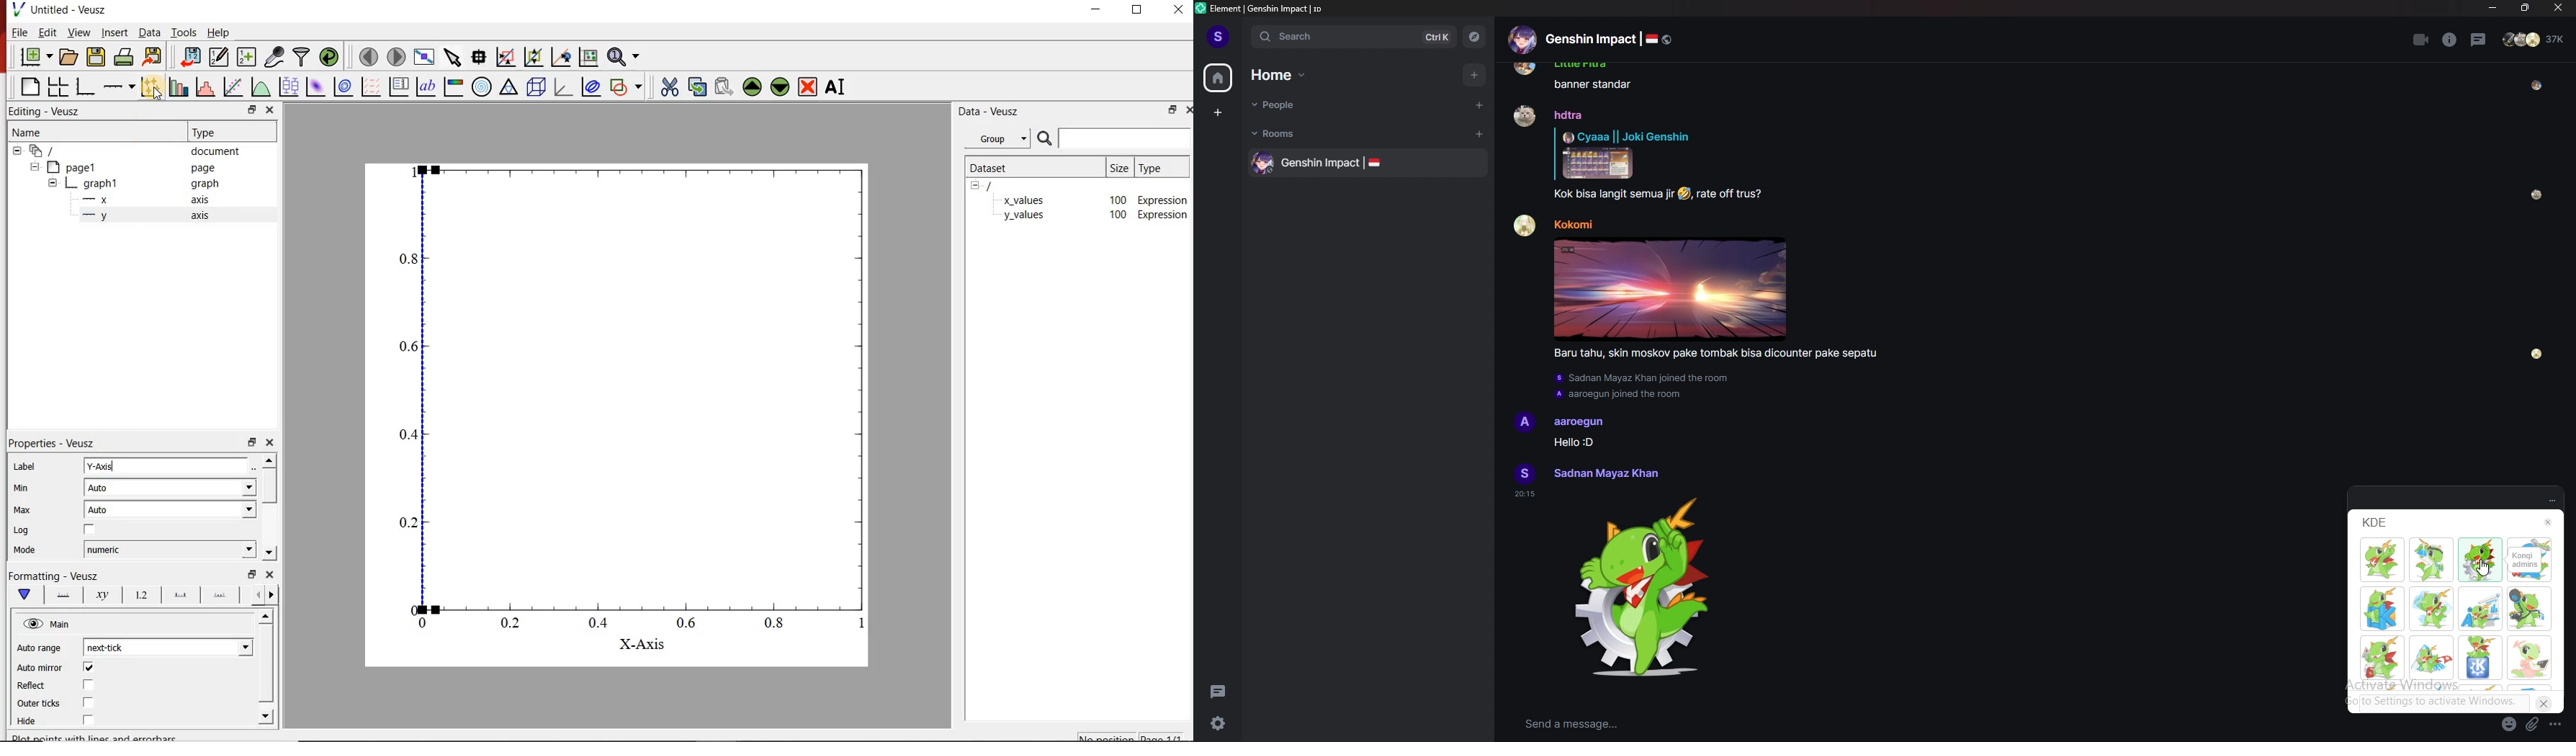  Describe the element at coordinates (1525, 473) in the screenshot. I see `Profile picture` at that location.